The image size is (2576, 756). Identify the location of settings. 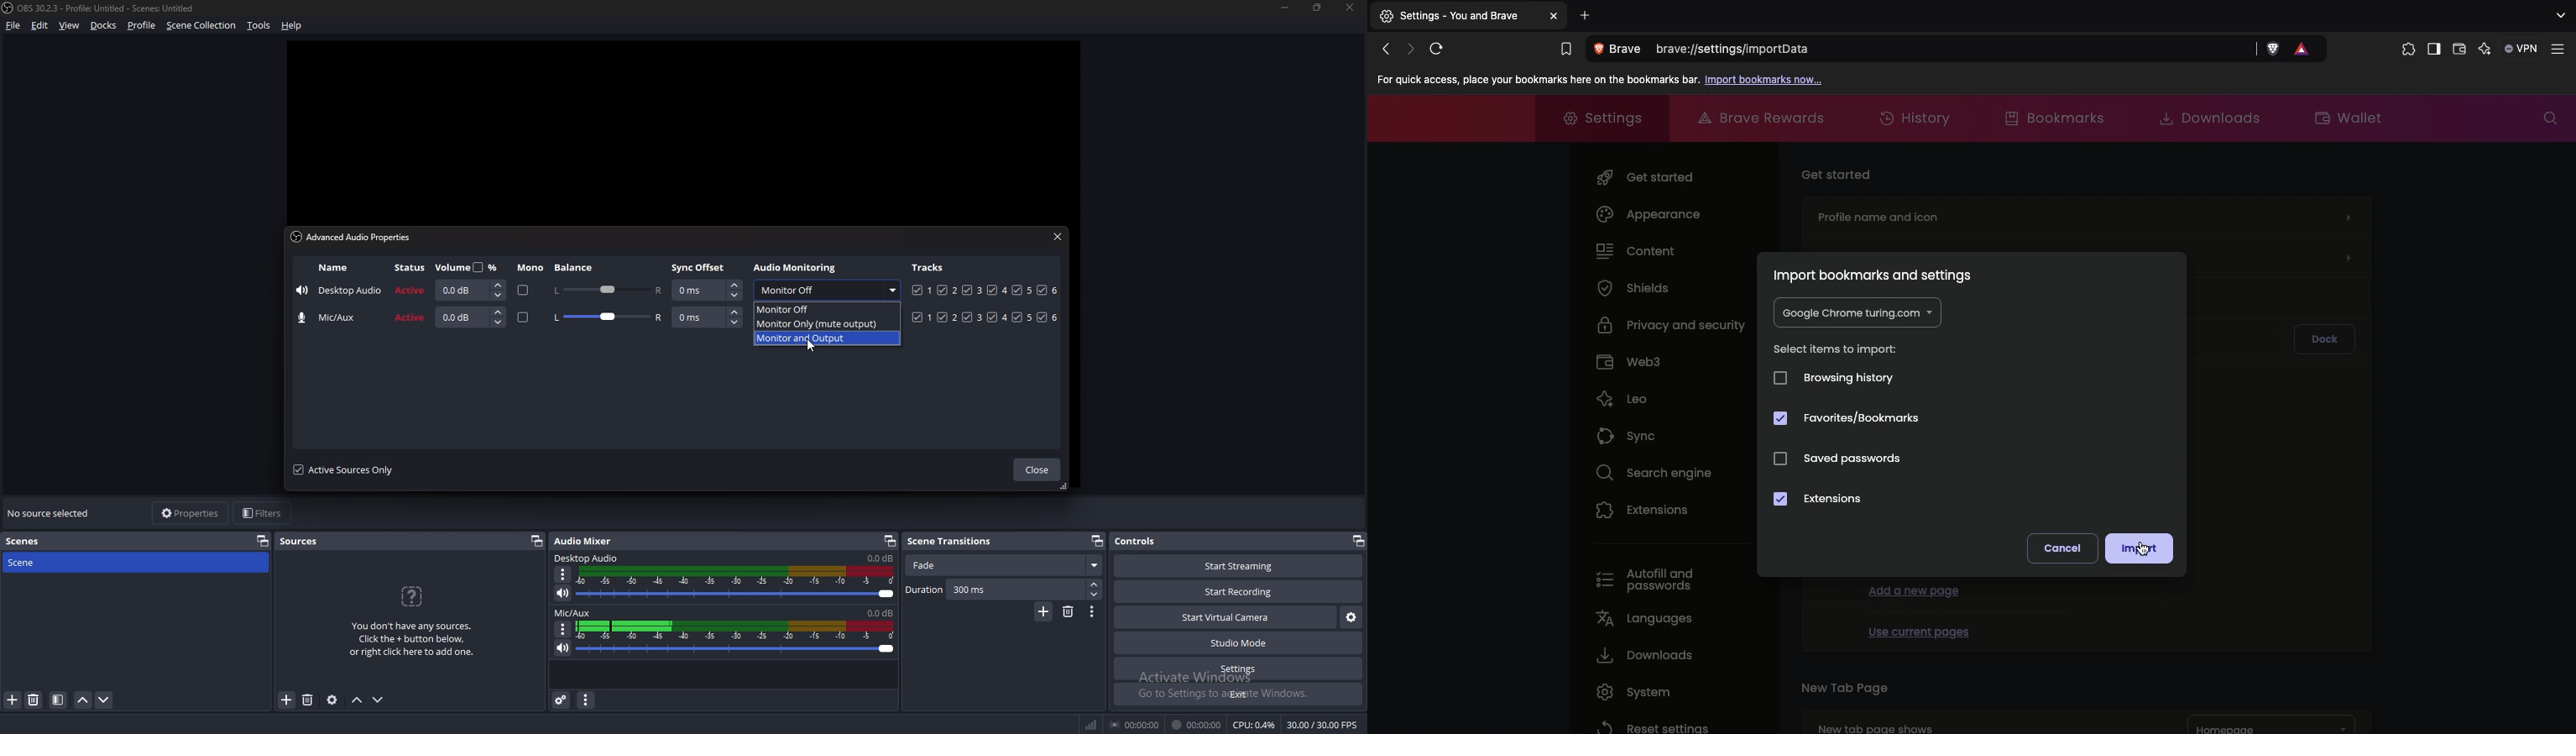
(1238, 669).